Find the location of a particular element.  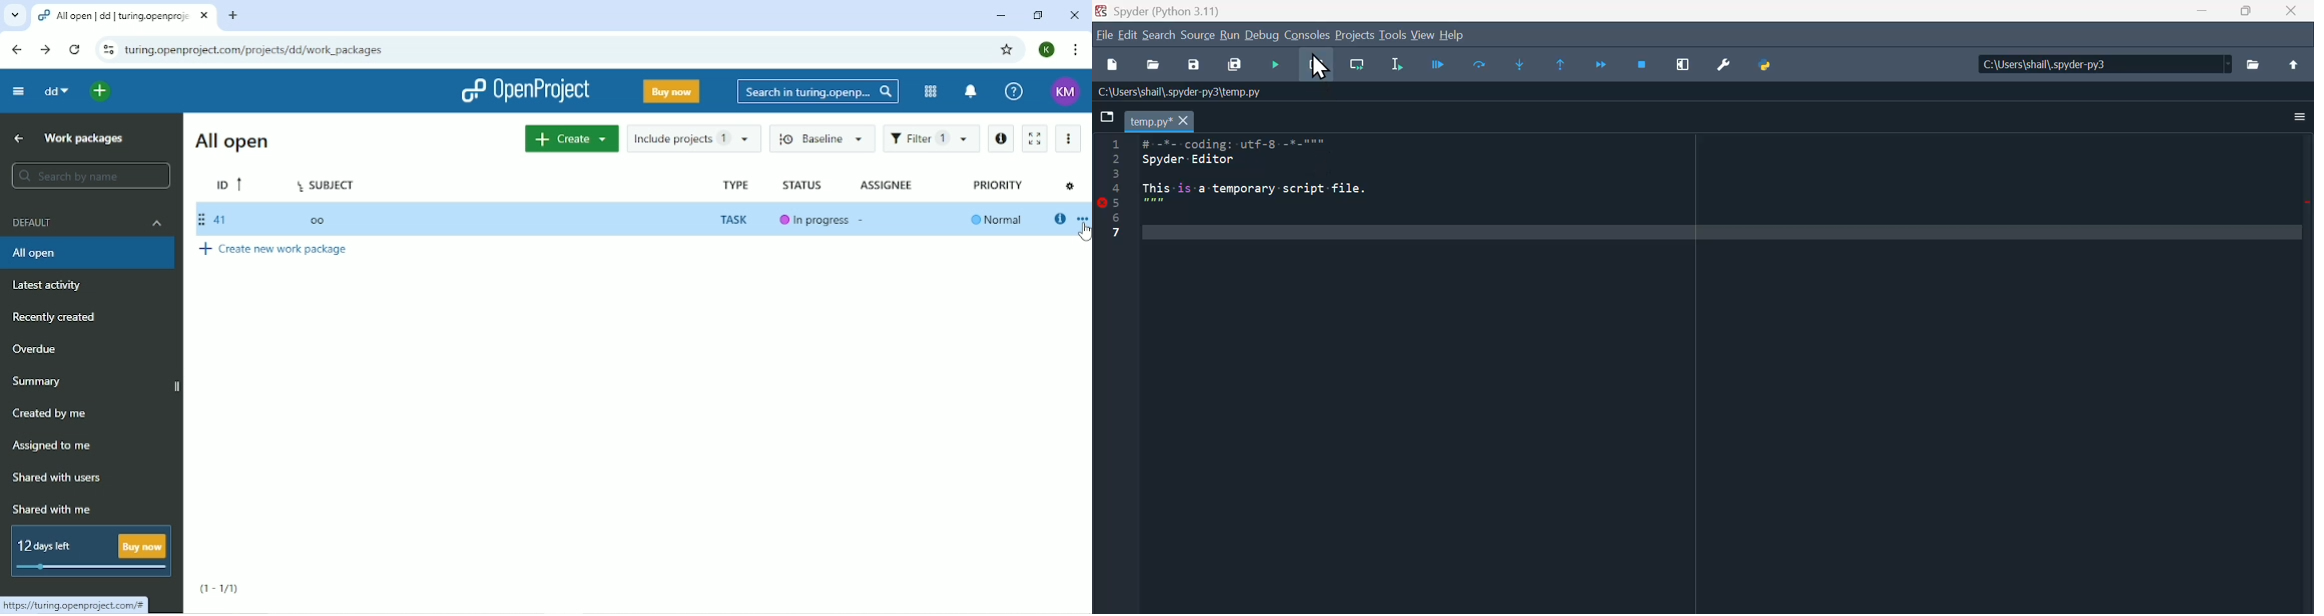

Help is located at coordinates (1014, 90).